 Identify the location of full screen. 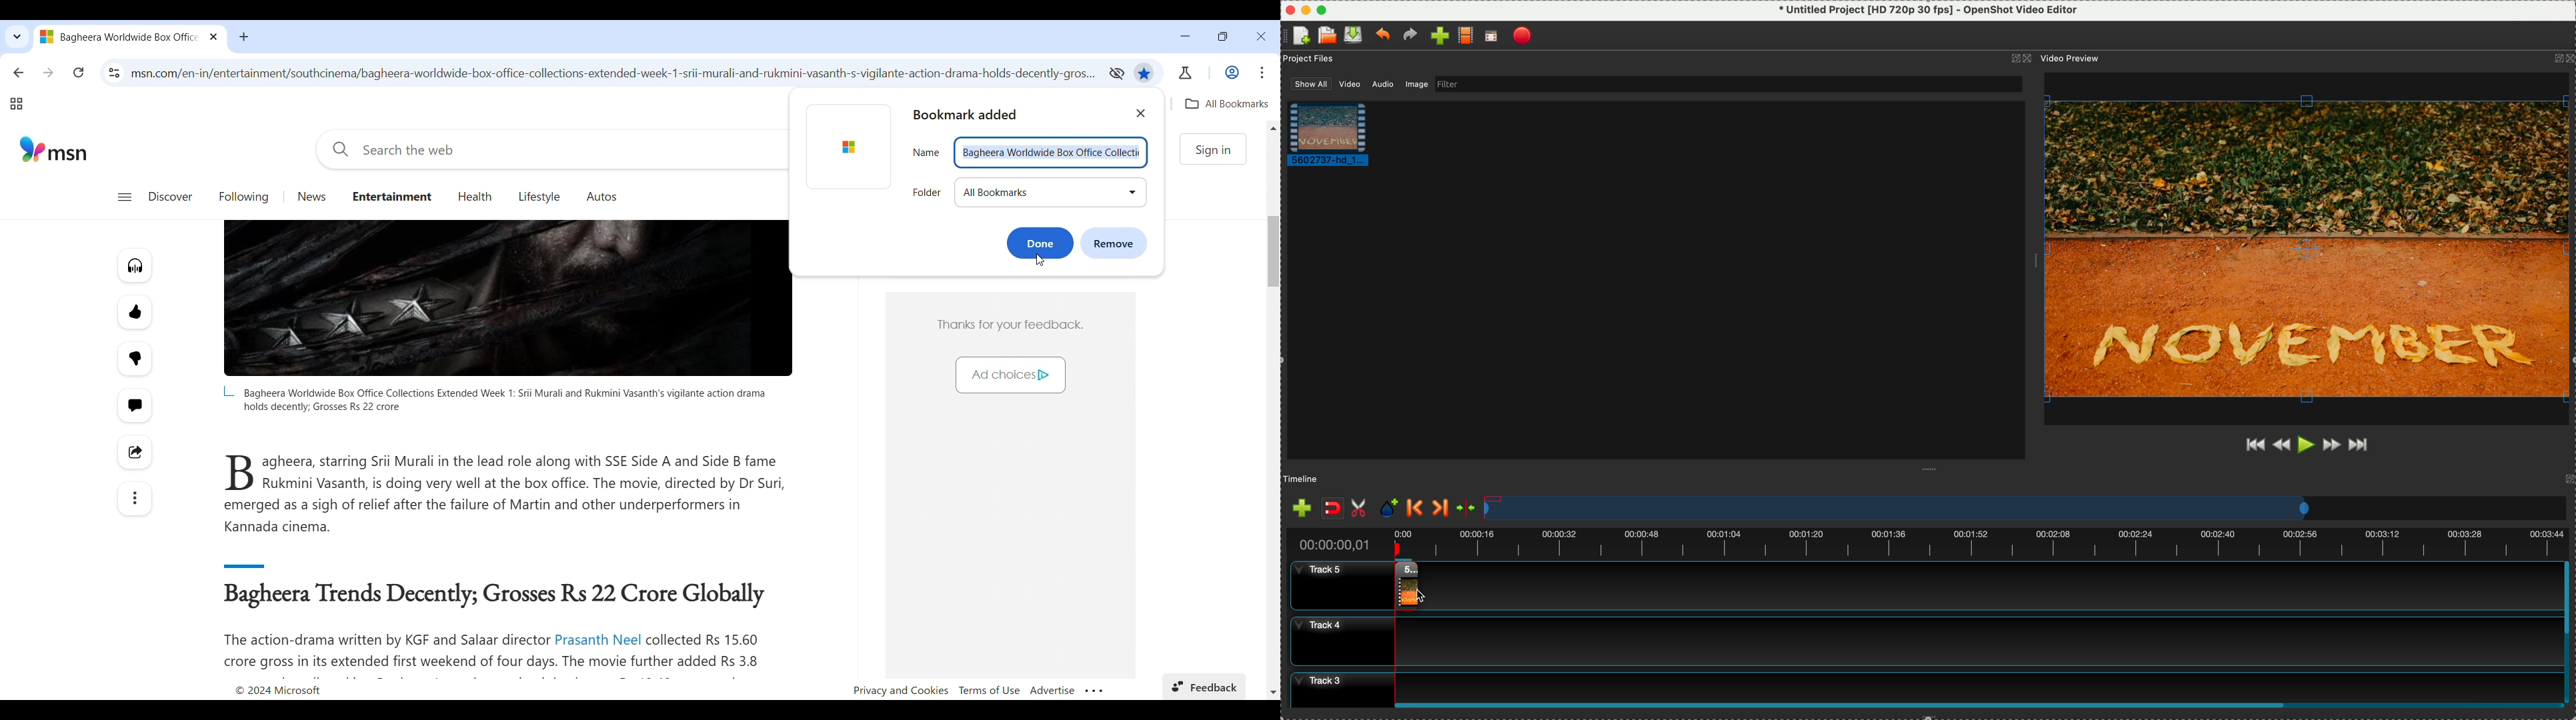
(1493, 37).